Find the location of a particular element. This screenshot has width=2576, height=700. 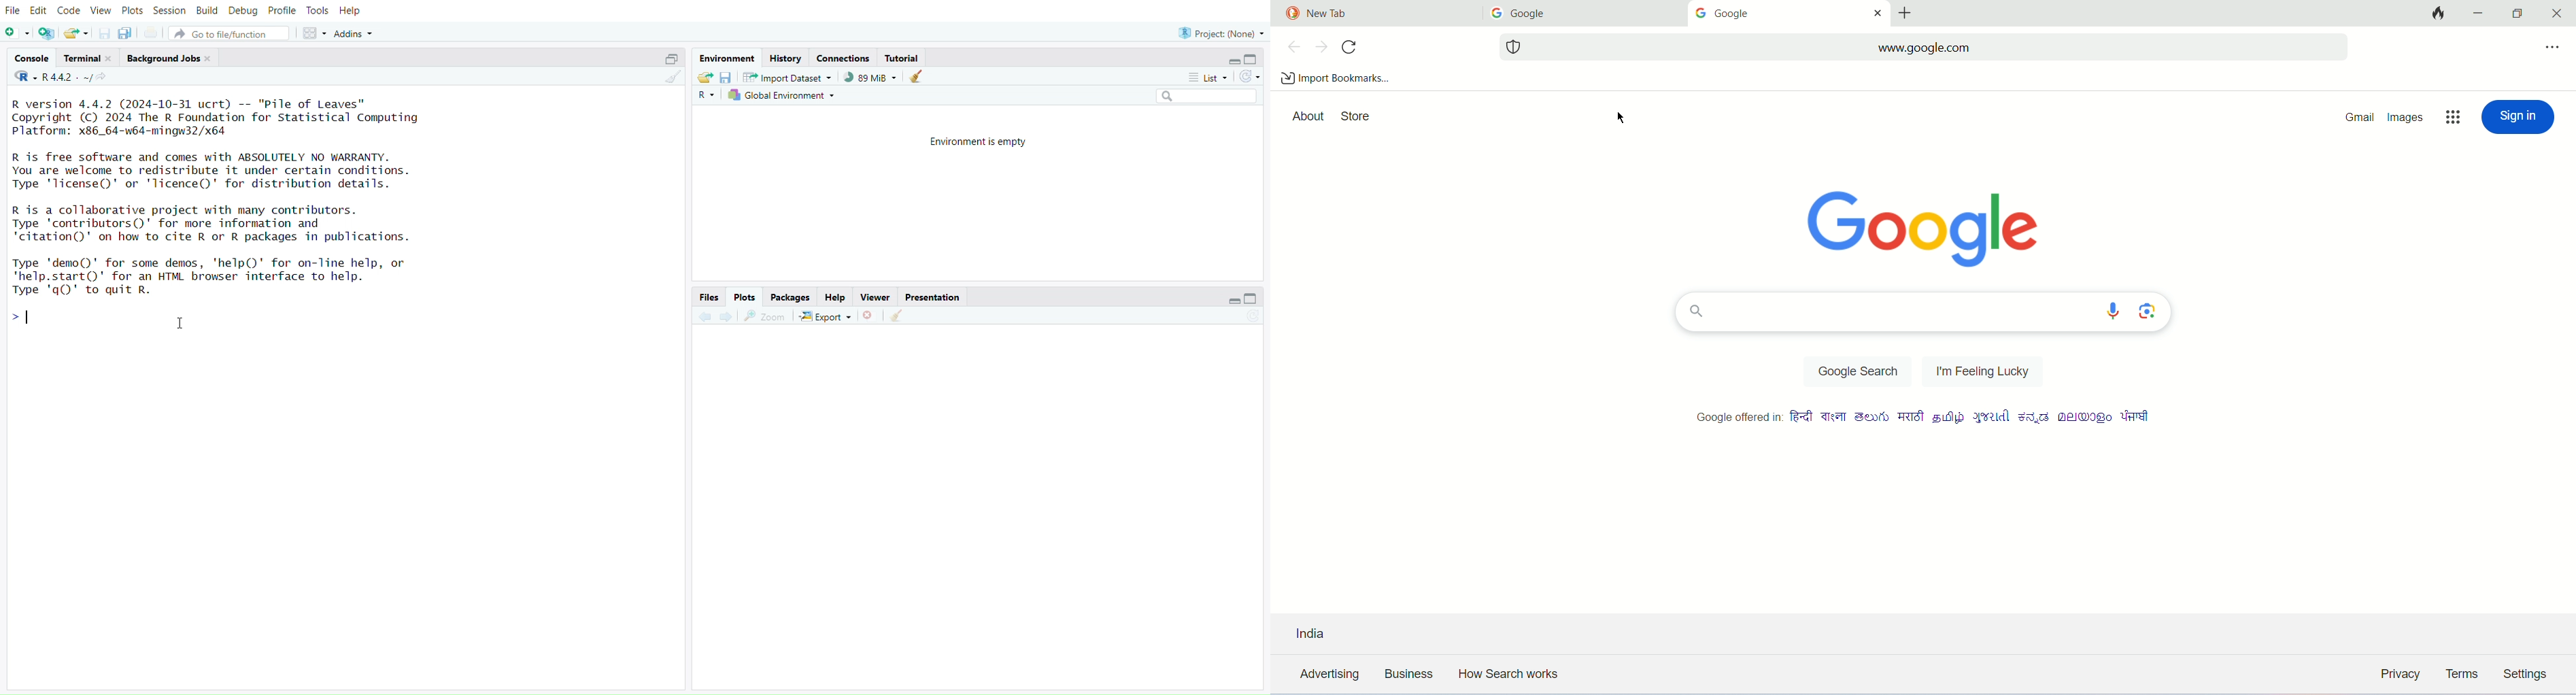

Go back to the previous source location (Ctrl + F9) is located at coordinates (704, 315).